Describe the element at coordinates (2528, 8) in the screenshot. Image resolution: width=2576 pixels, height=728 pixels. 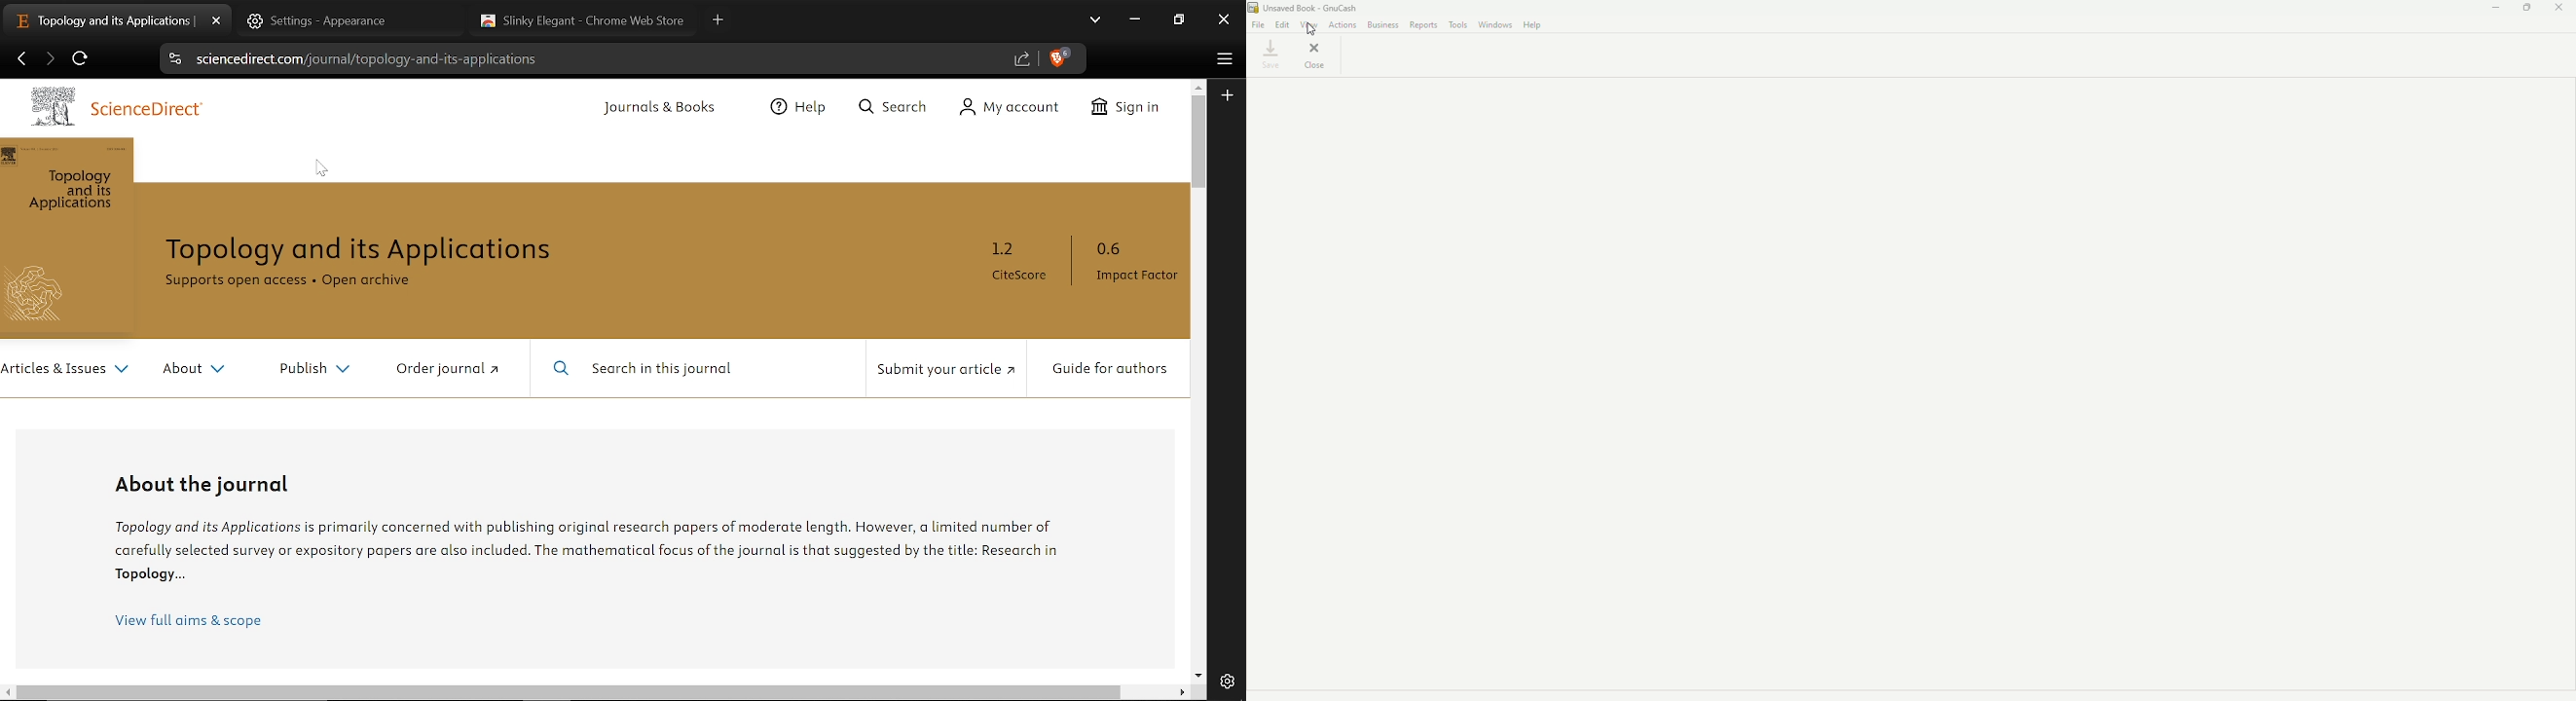
I see `Restore` at that location.